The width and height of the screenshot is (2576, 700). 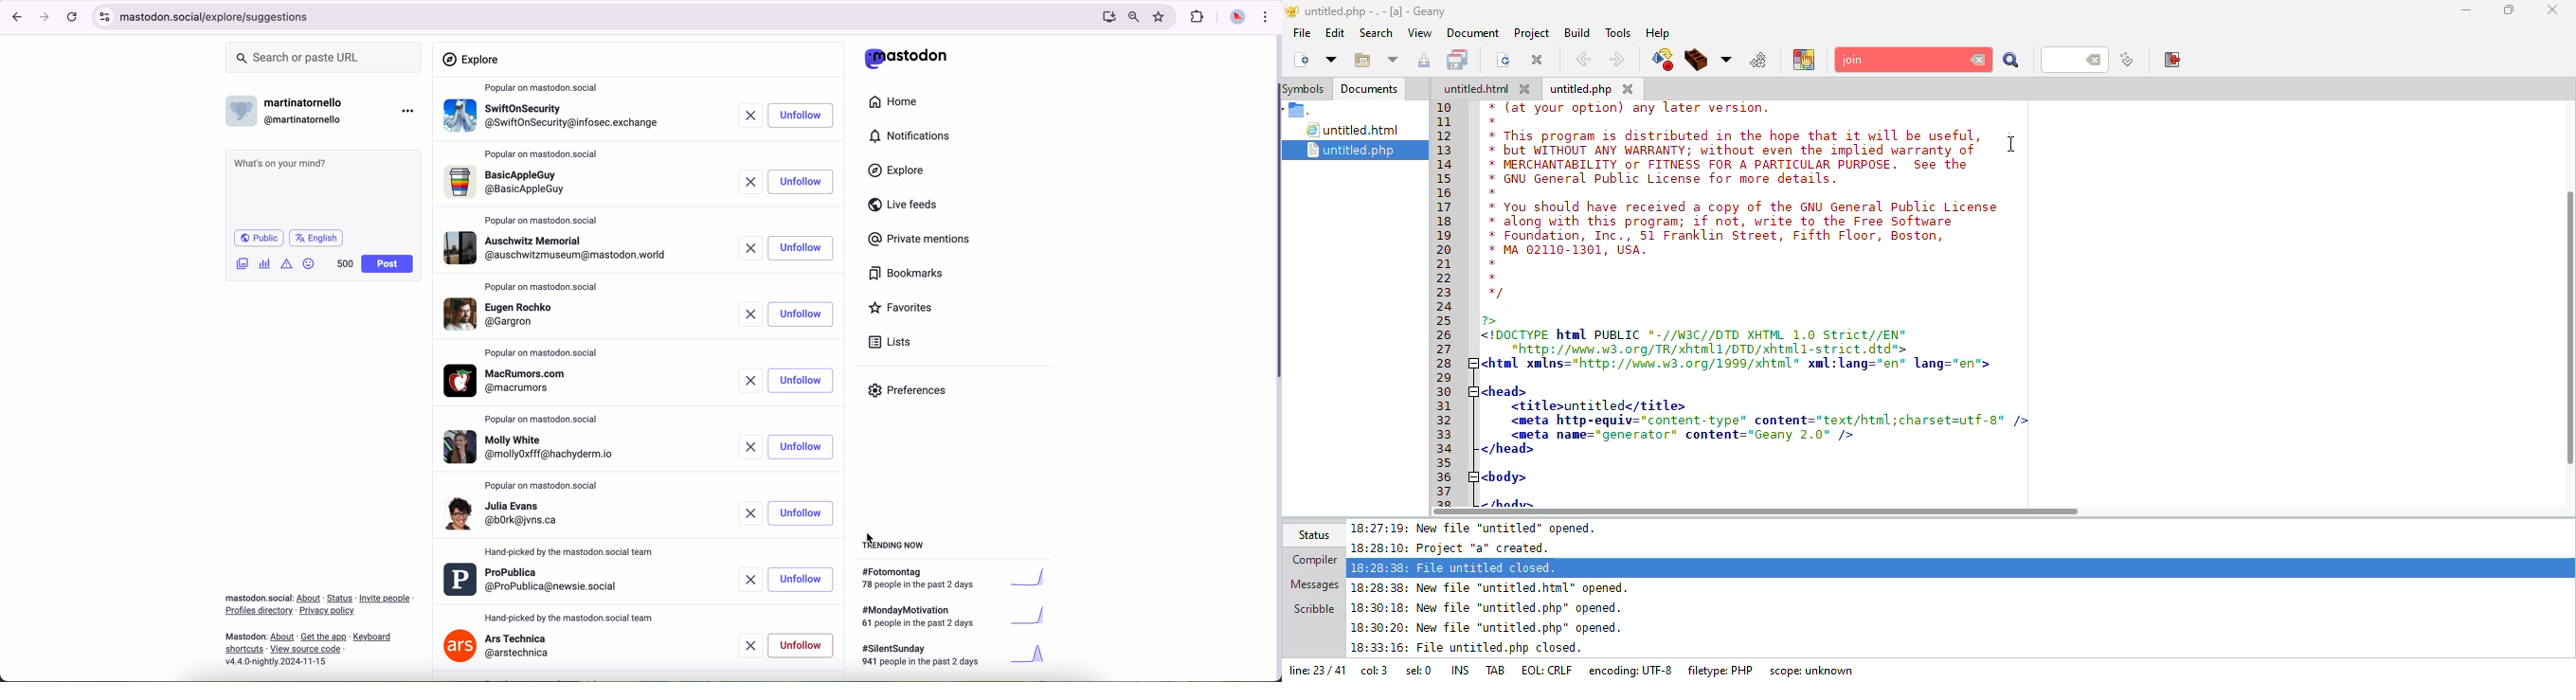 I want to click on popular on mastodon.social, so click(x=545, y=88).